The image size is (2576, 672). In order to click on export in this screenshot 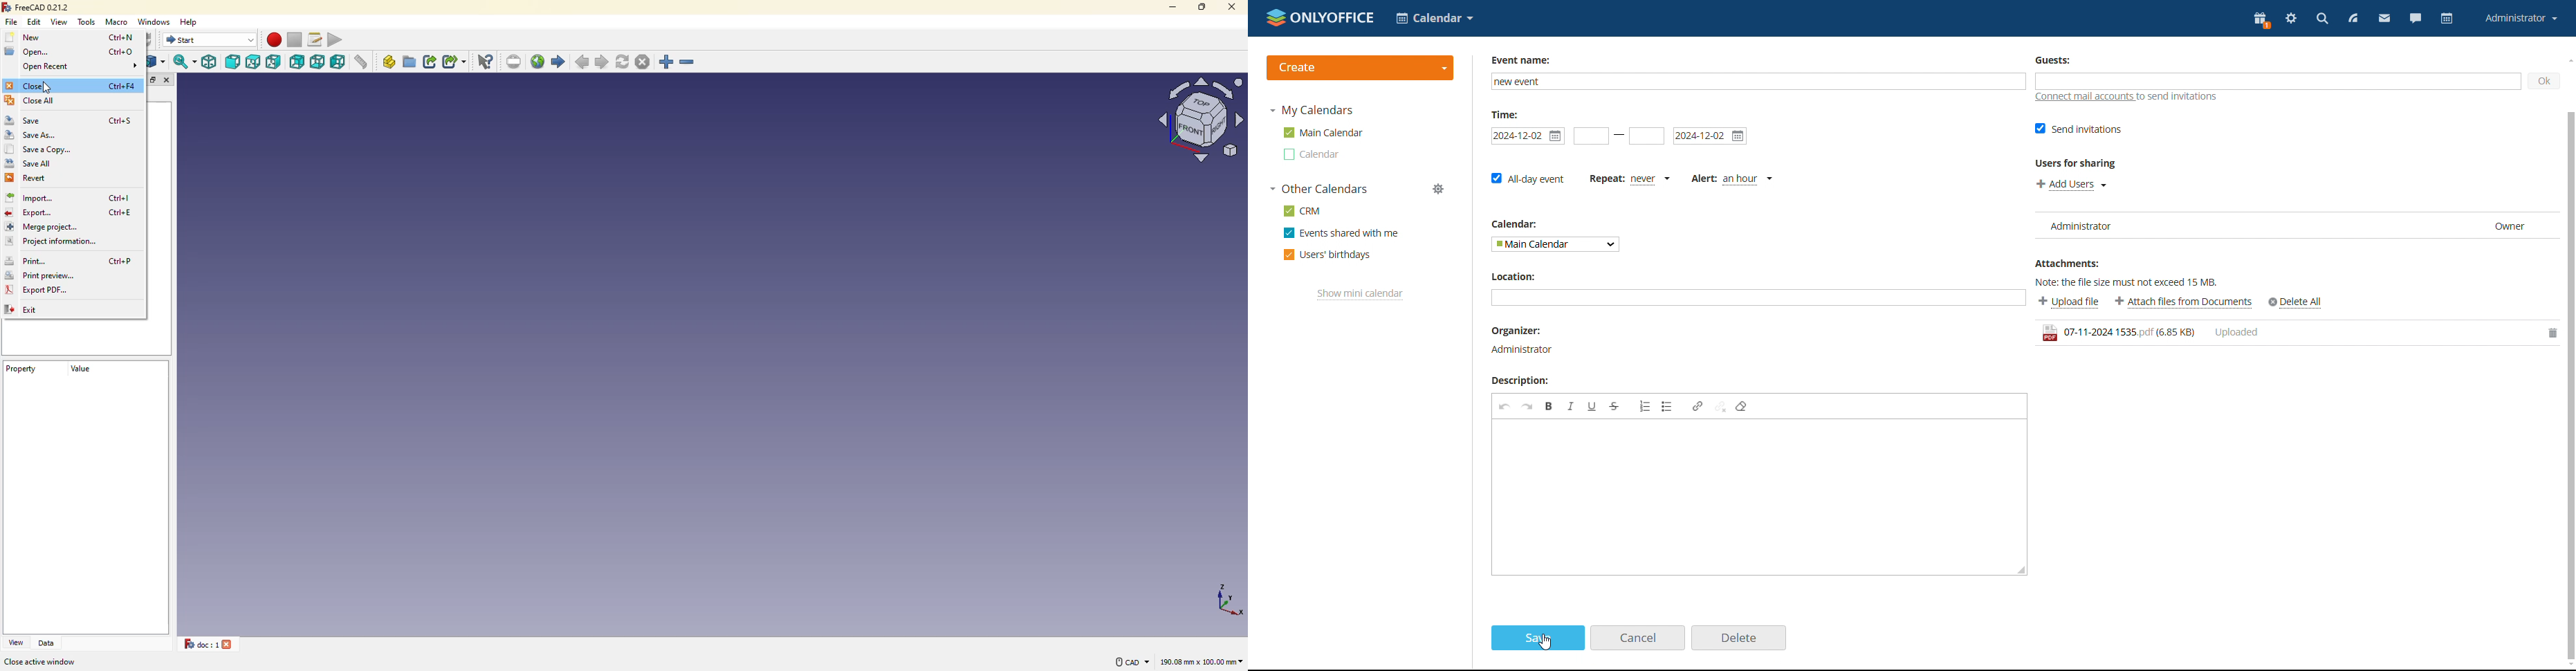, I will do `click(31, 214)`.